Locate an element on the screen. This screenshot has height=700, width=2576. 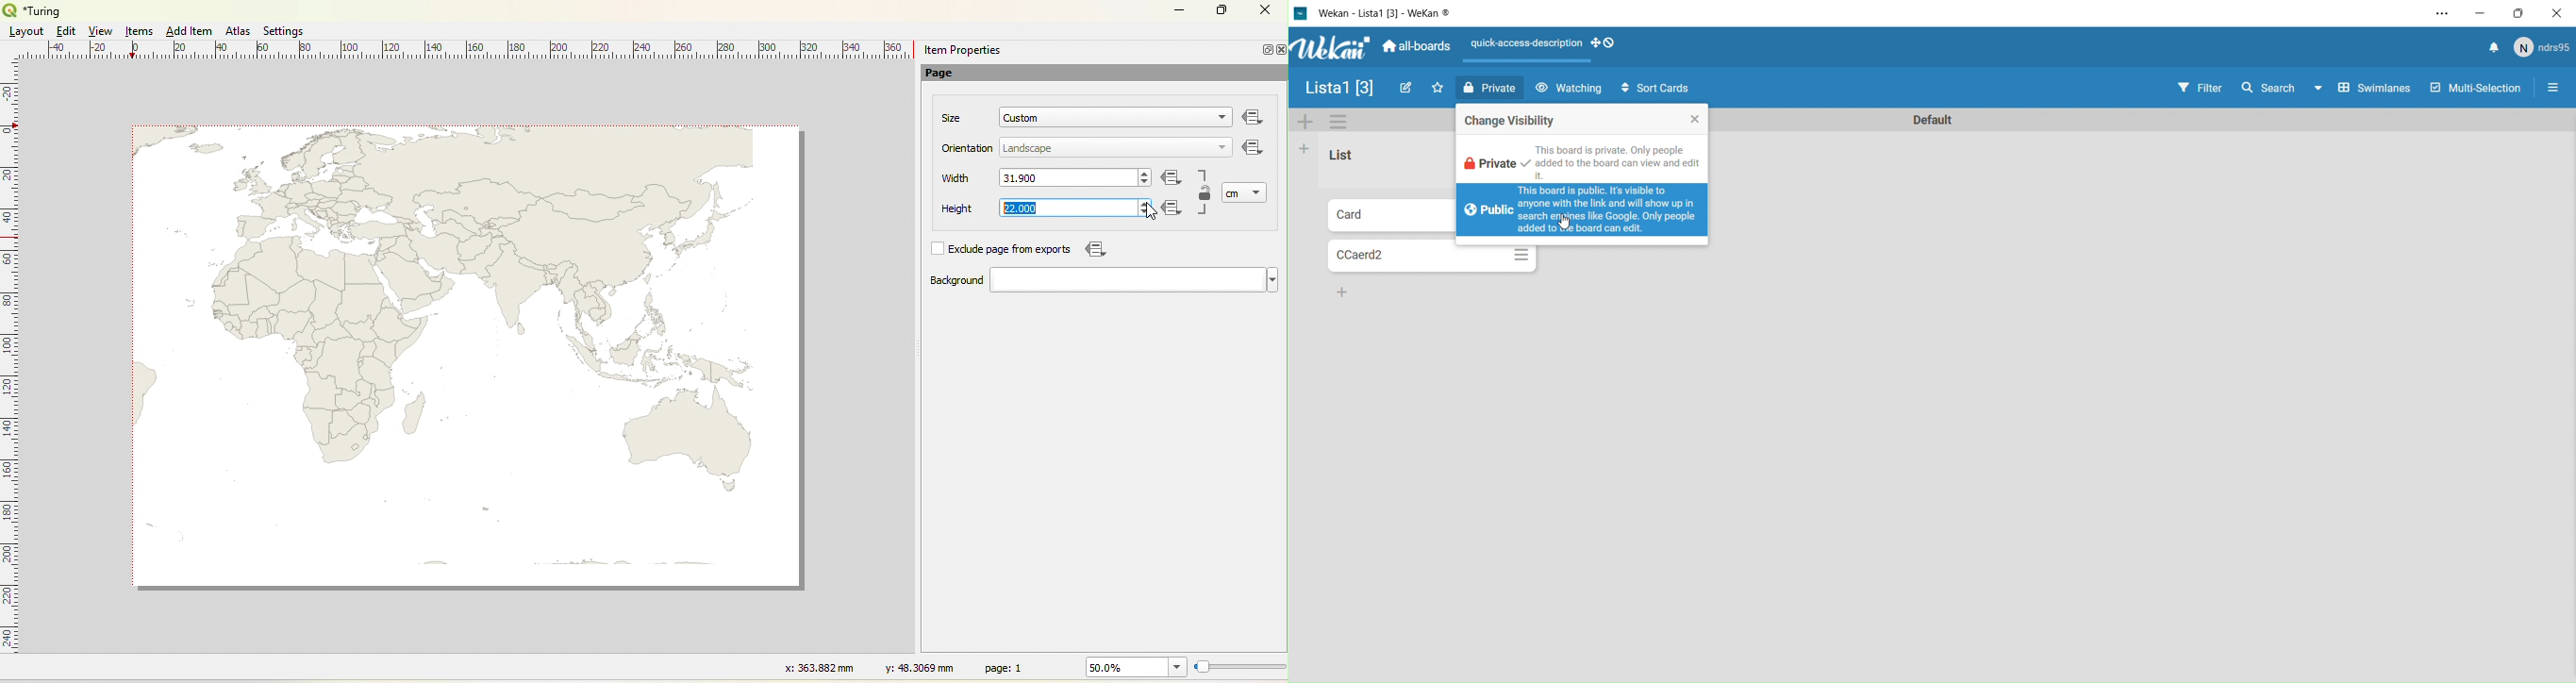
User is located at coordinates (2540, 48).